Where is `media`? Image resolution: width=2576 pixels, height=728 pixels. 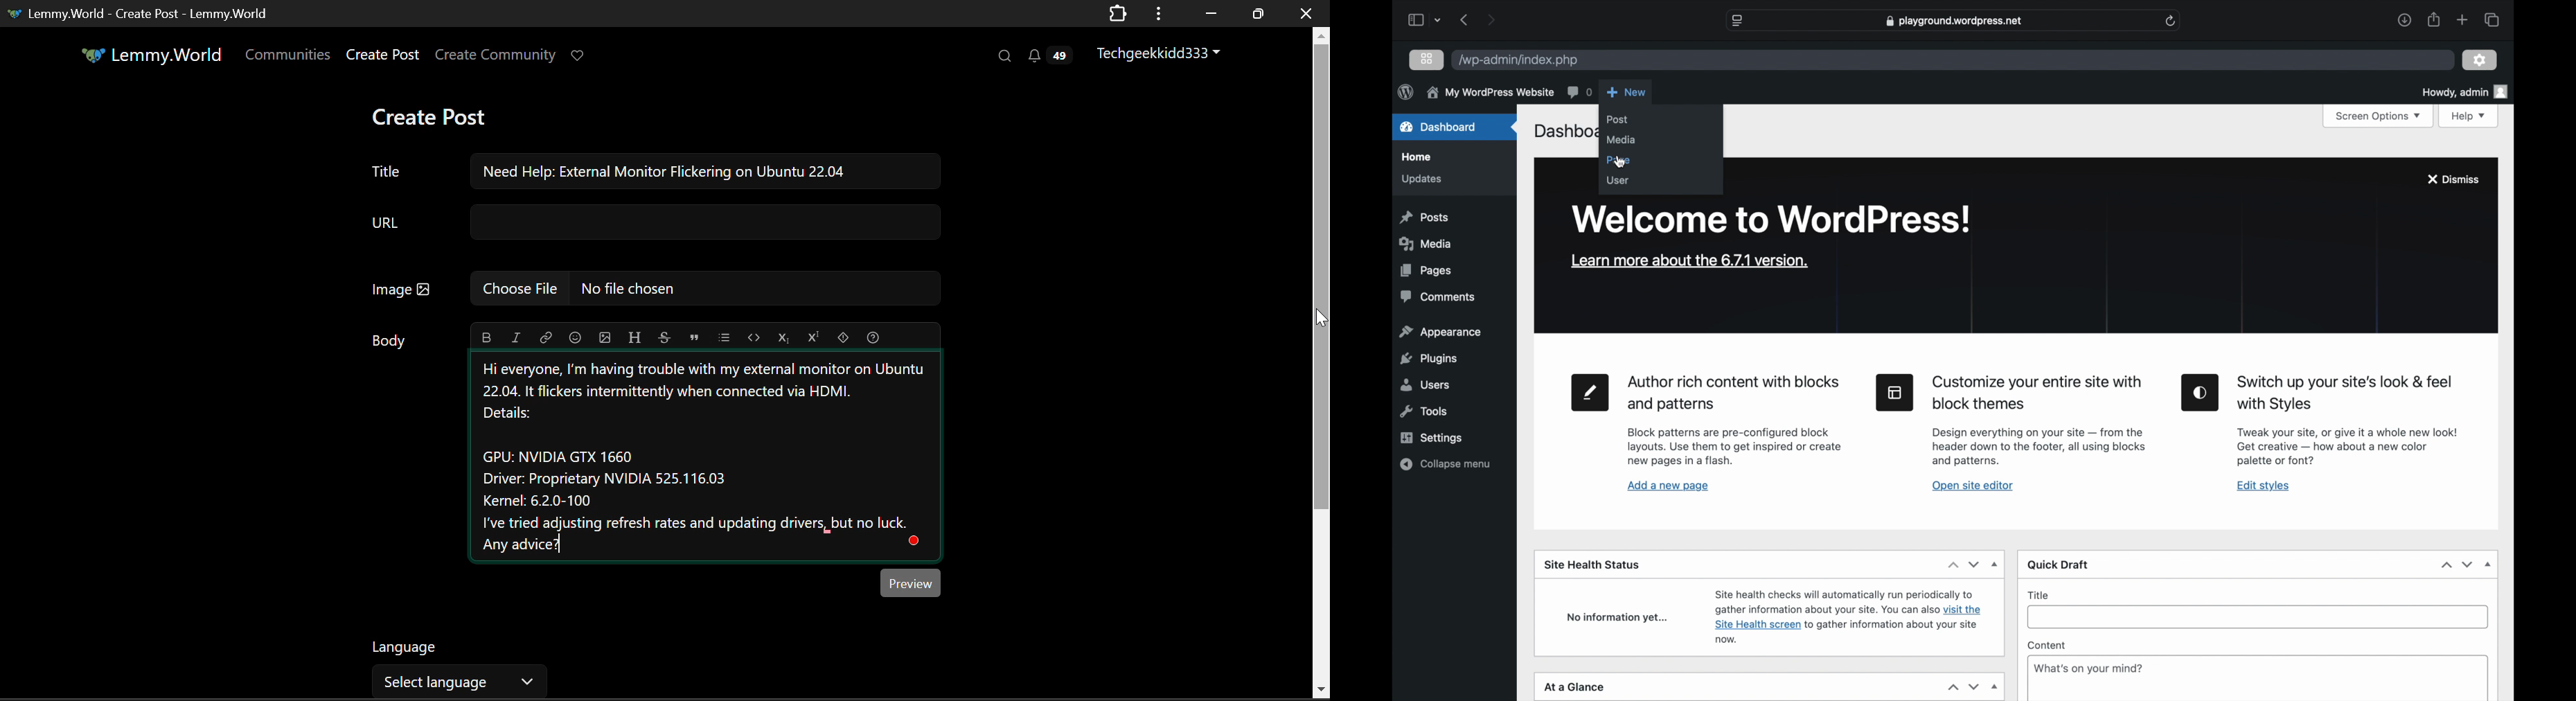
media is located at coordinates (1426, 244).